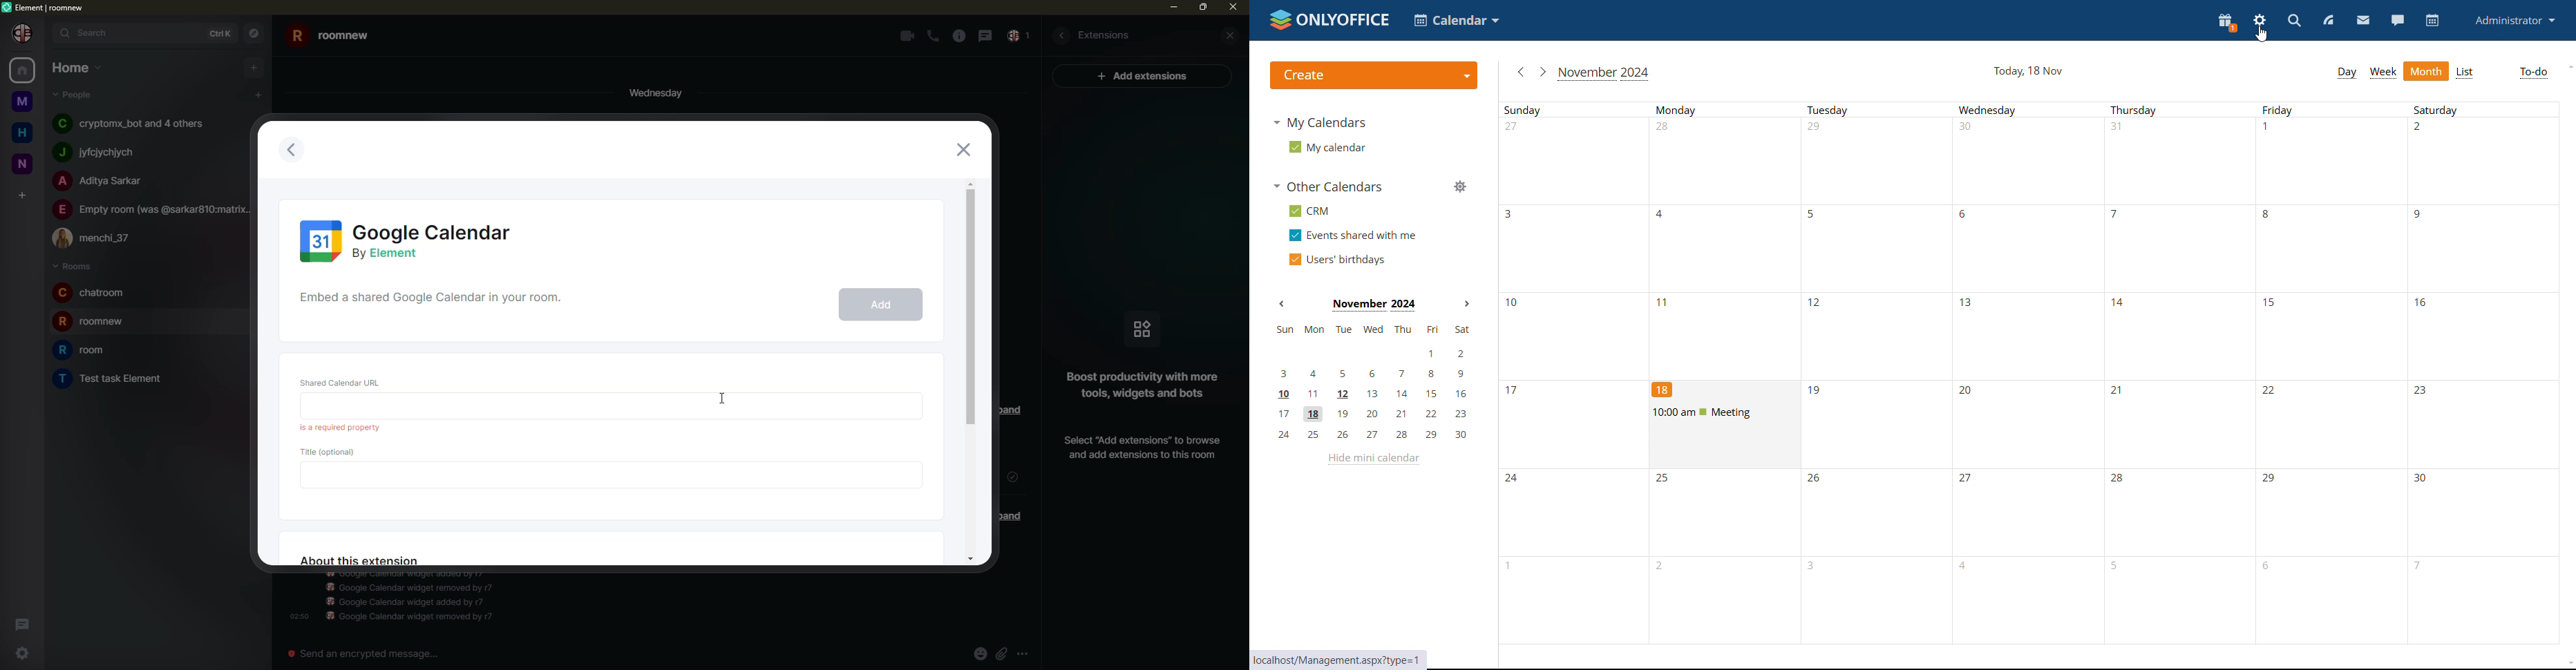 The height and width of the screenshot is (672, 2576). What do you see at coordinates (1280, 19) in the screenshot?
I see `onlyoffice logo` at bounding box center [1280, 19].